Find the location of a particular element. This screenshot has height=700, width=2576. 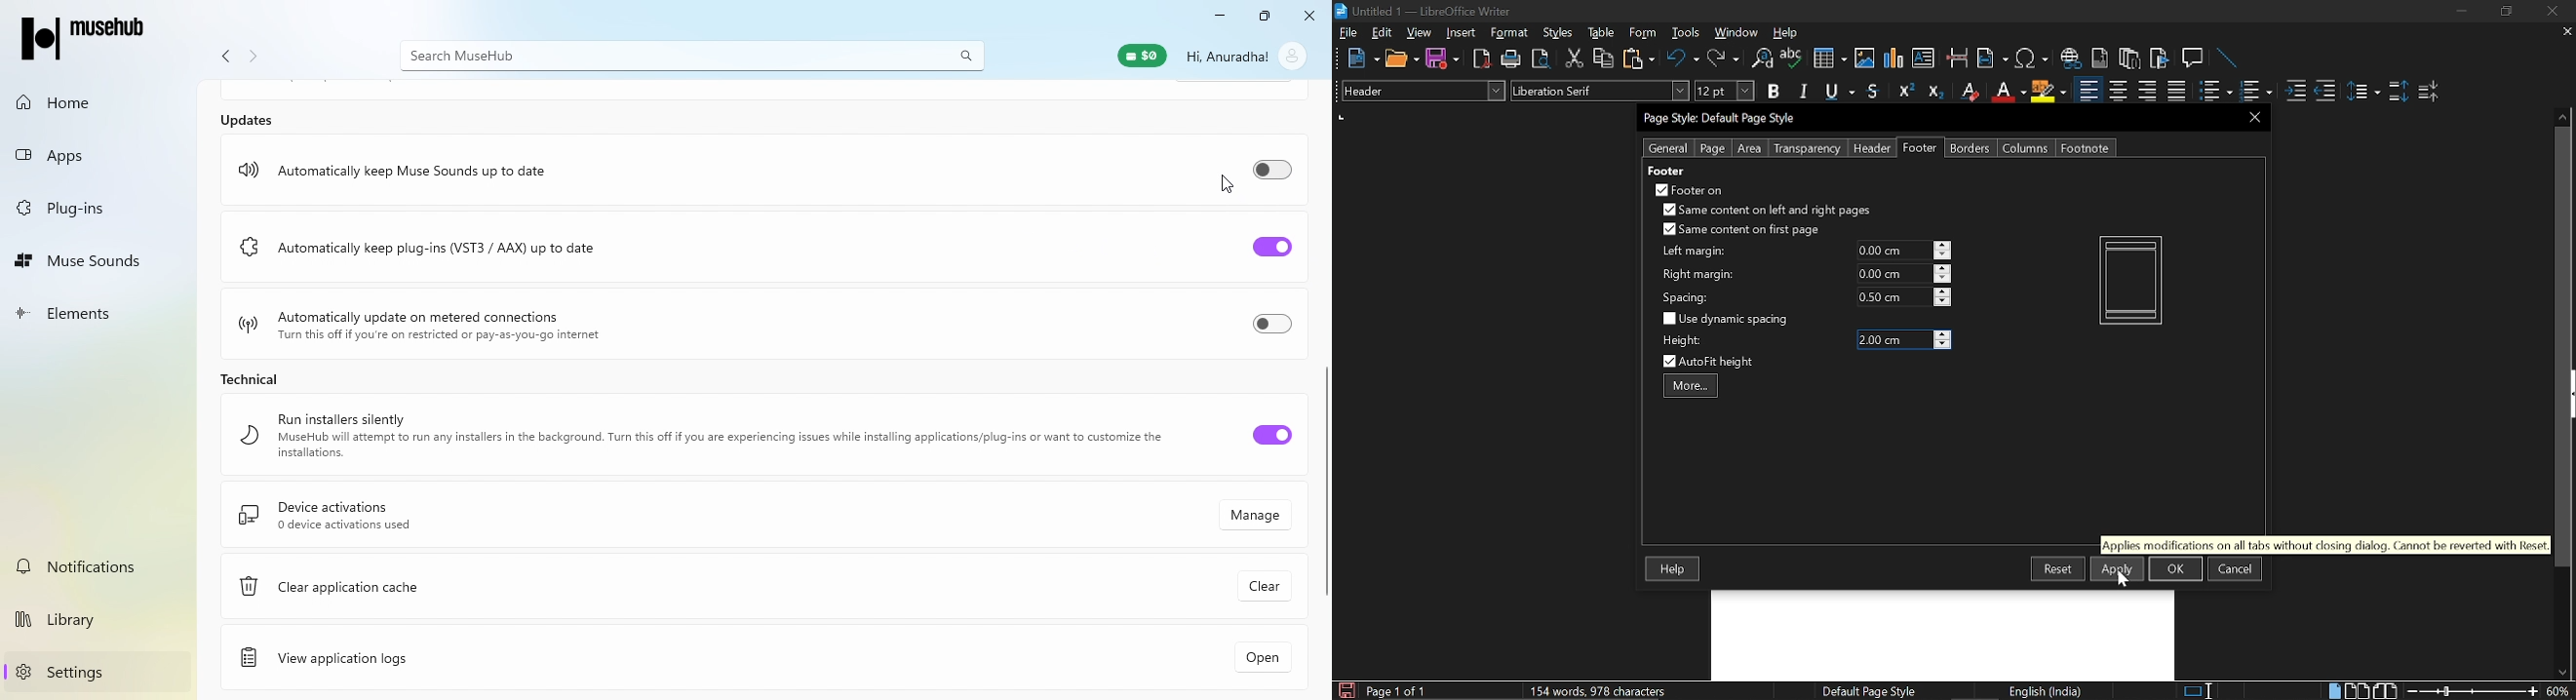

Edit is located at coordinates (1382, 32).